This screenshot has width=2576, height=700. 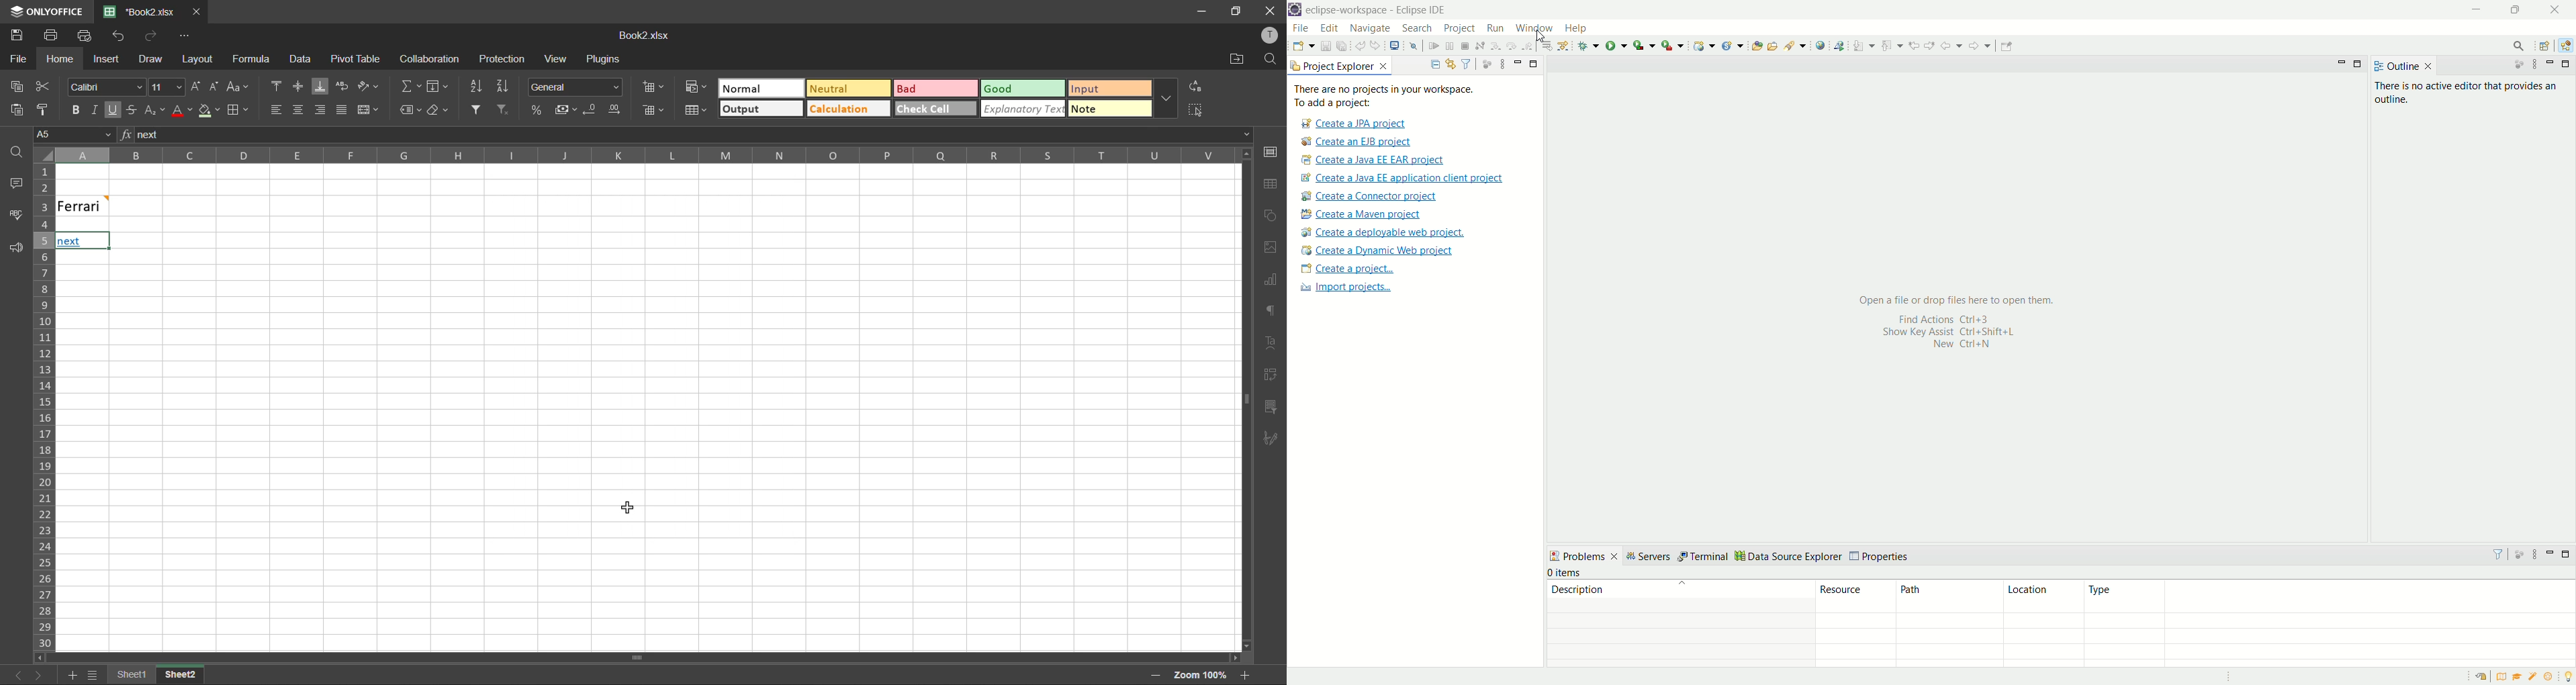 What do you see at coordinates (1272, 340) in the screenshot?
I see `text` at bounding box center [1272, 340].